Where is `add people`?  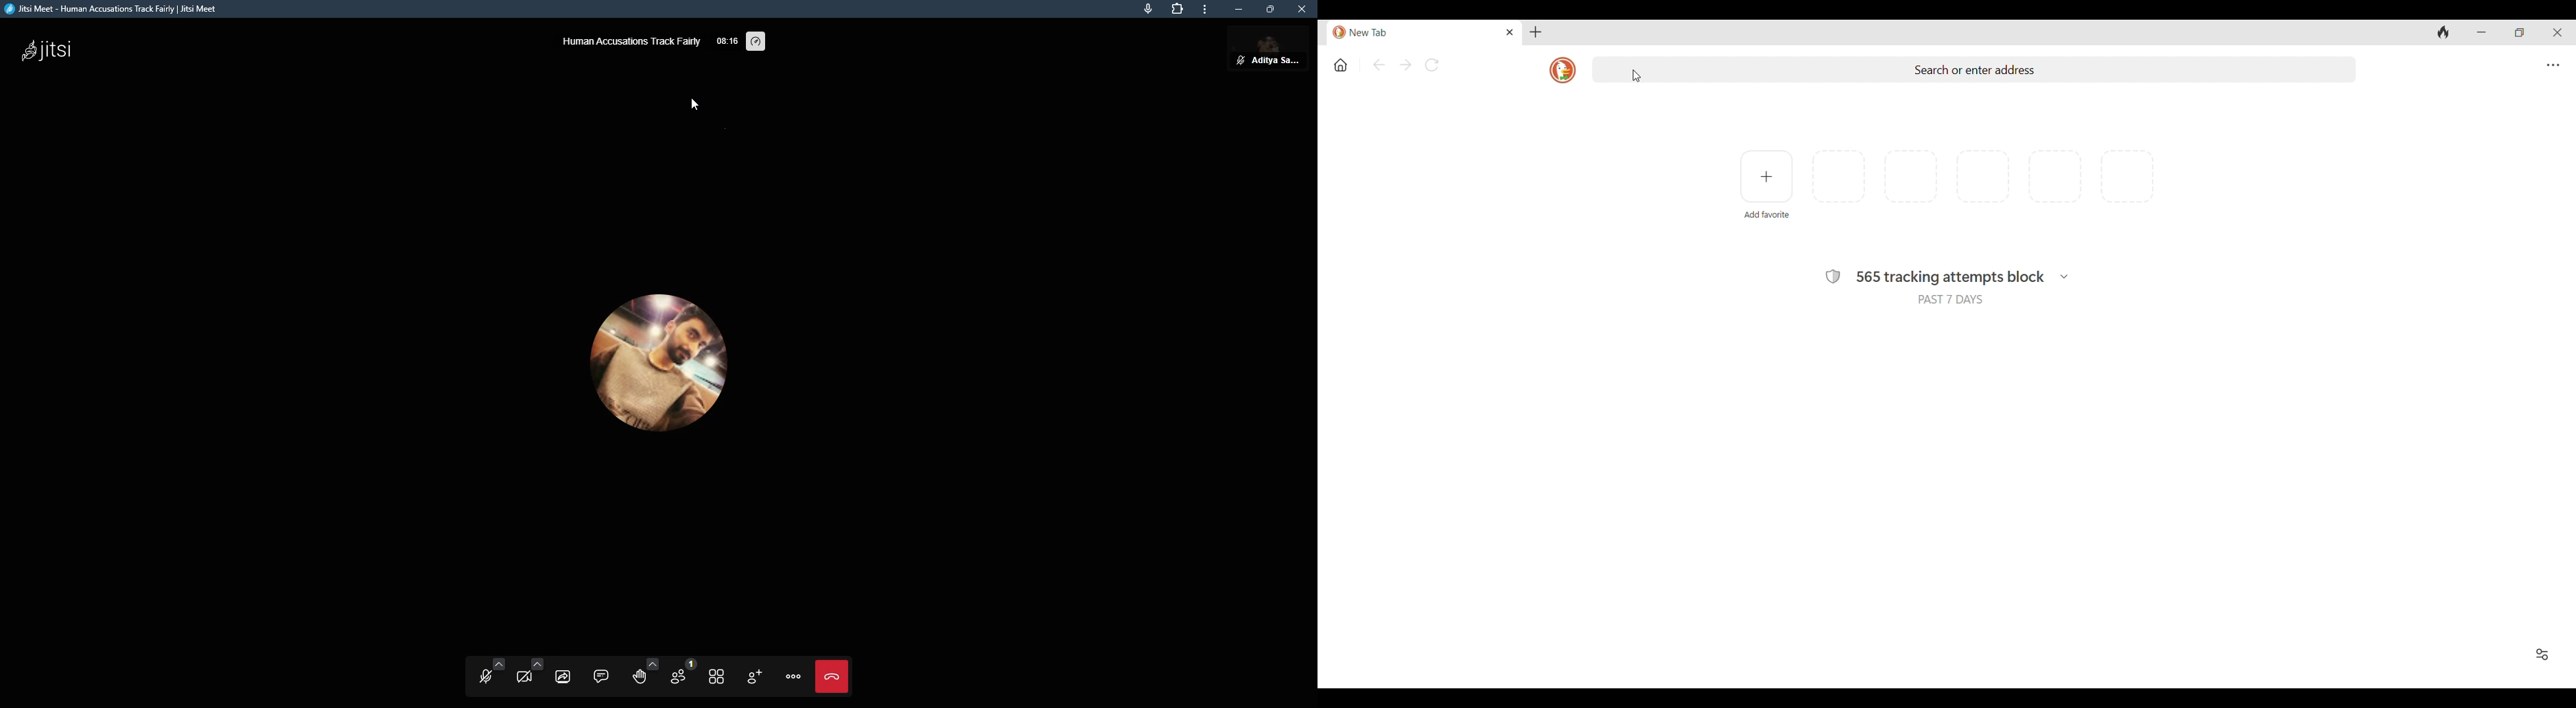 add people is located at coordinates (755, 676).